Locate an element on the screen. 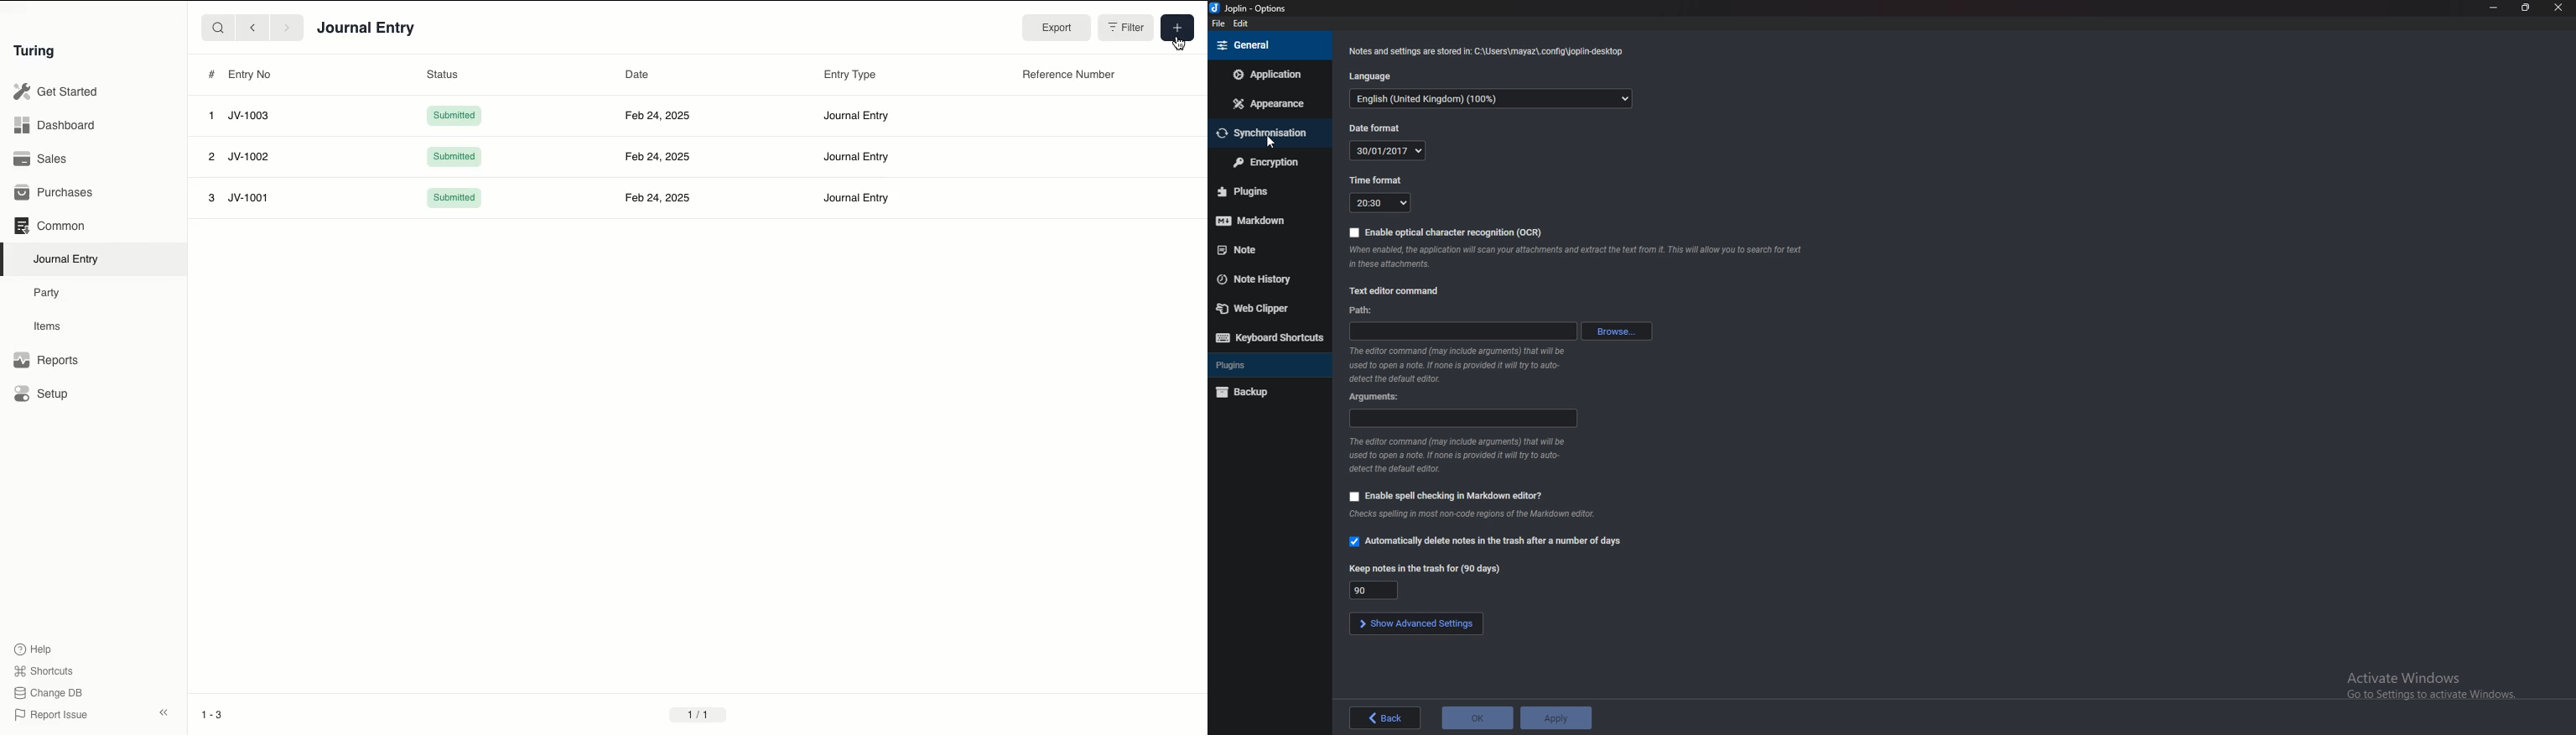 This screenshot has width=2576, height=756. Change DB is located at coordinates (48, 693).